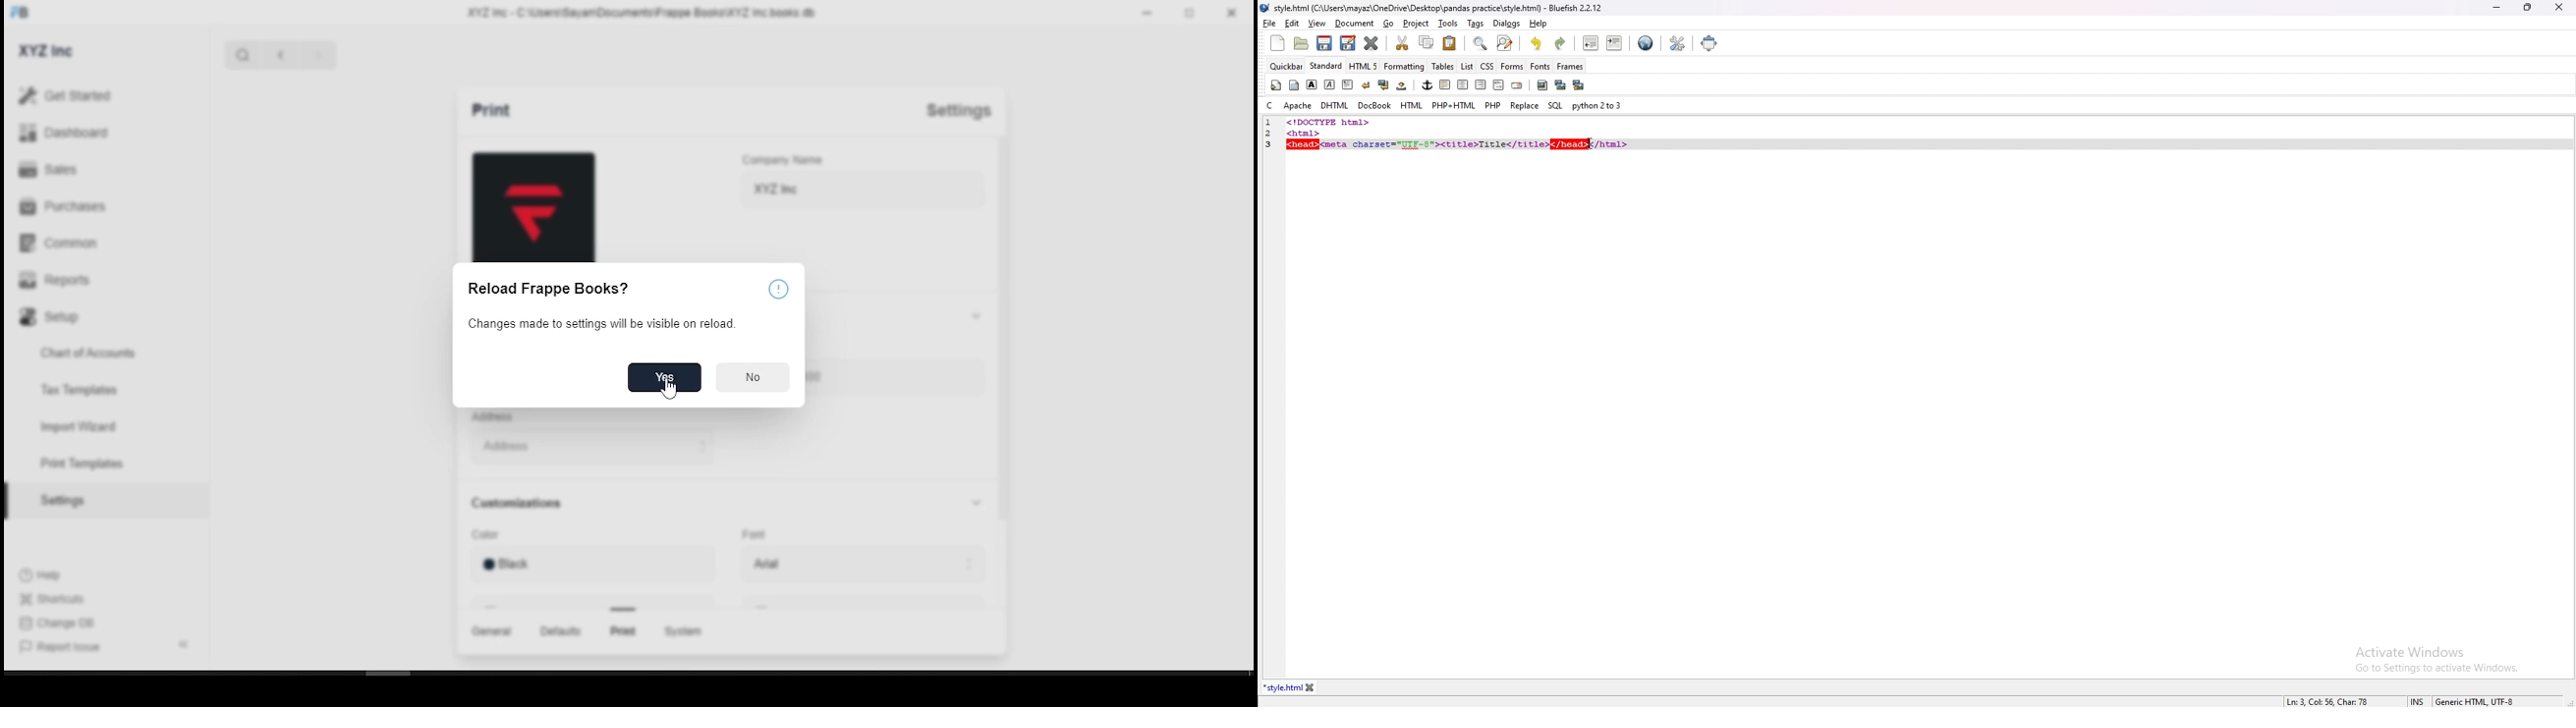  I want to click on no, so click(754, 379).